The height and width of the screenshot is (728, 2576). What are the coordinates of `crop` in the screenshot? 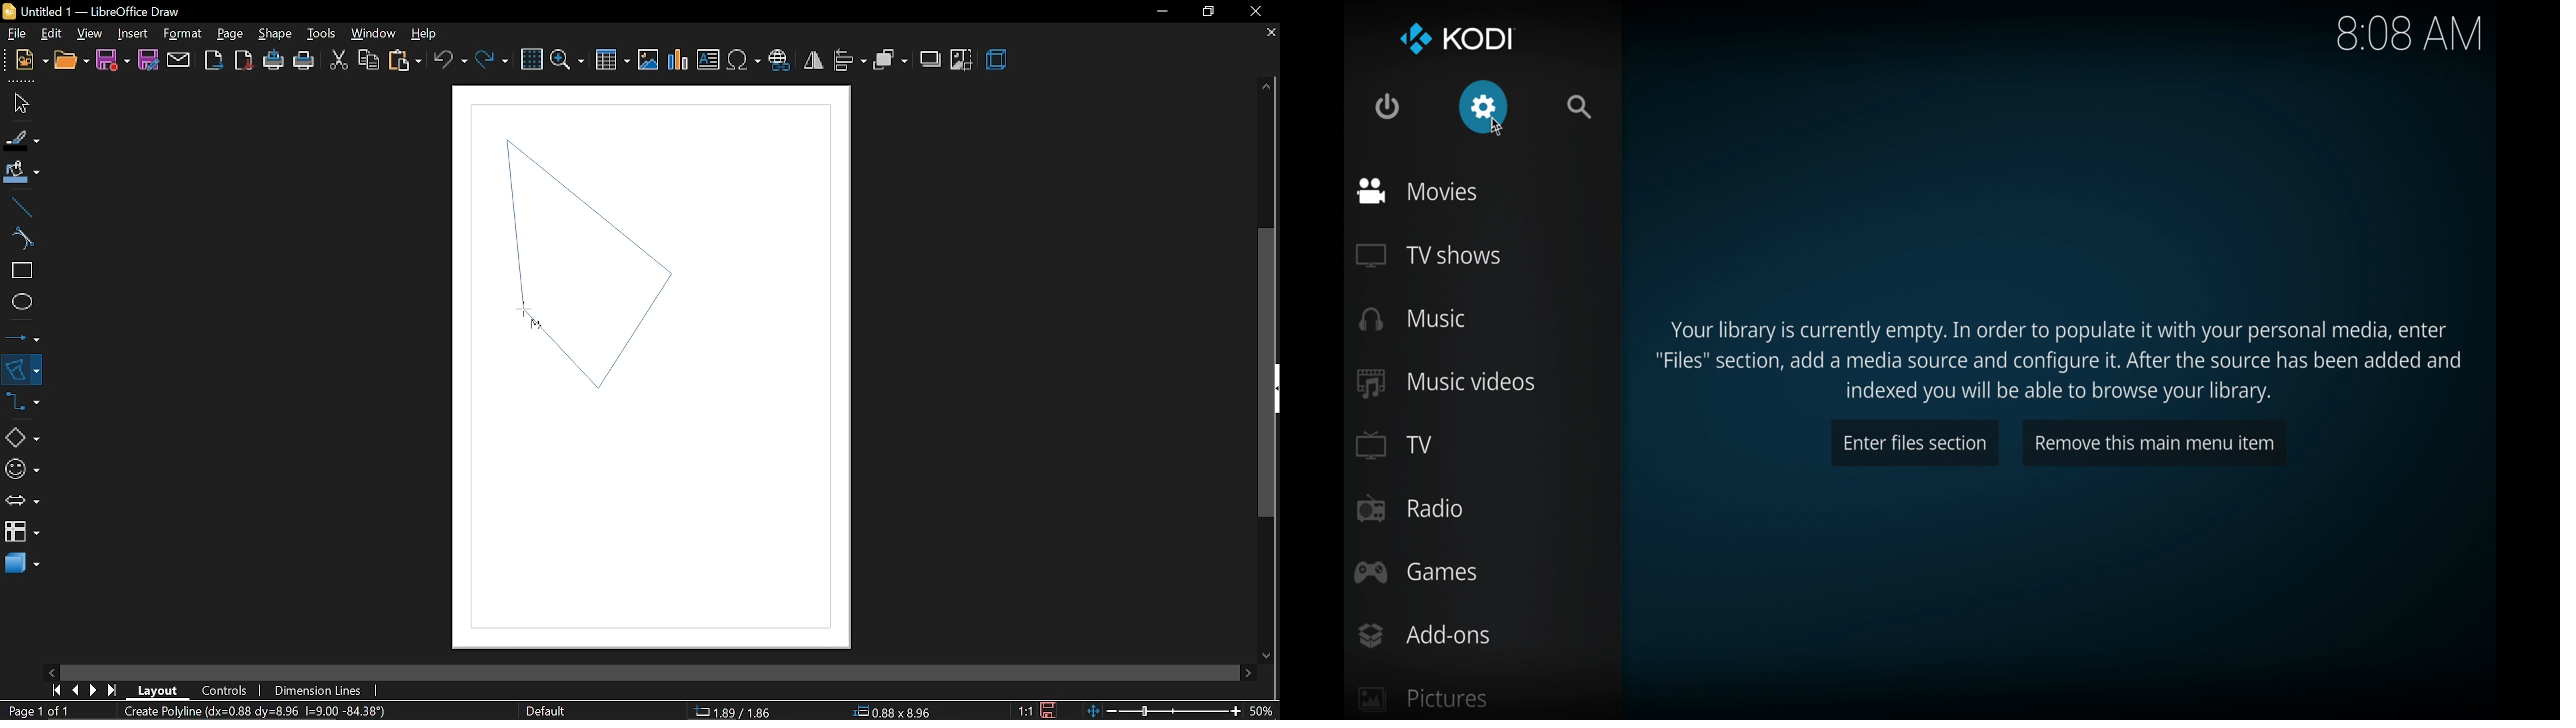 It's located at (961, 60).